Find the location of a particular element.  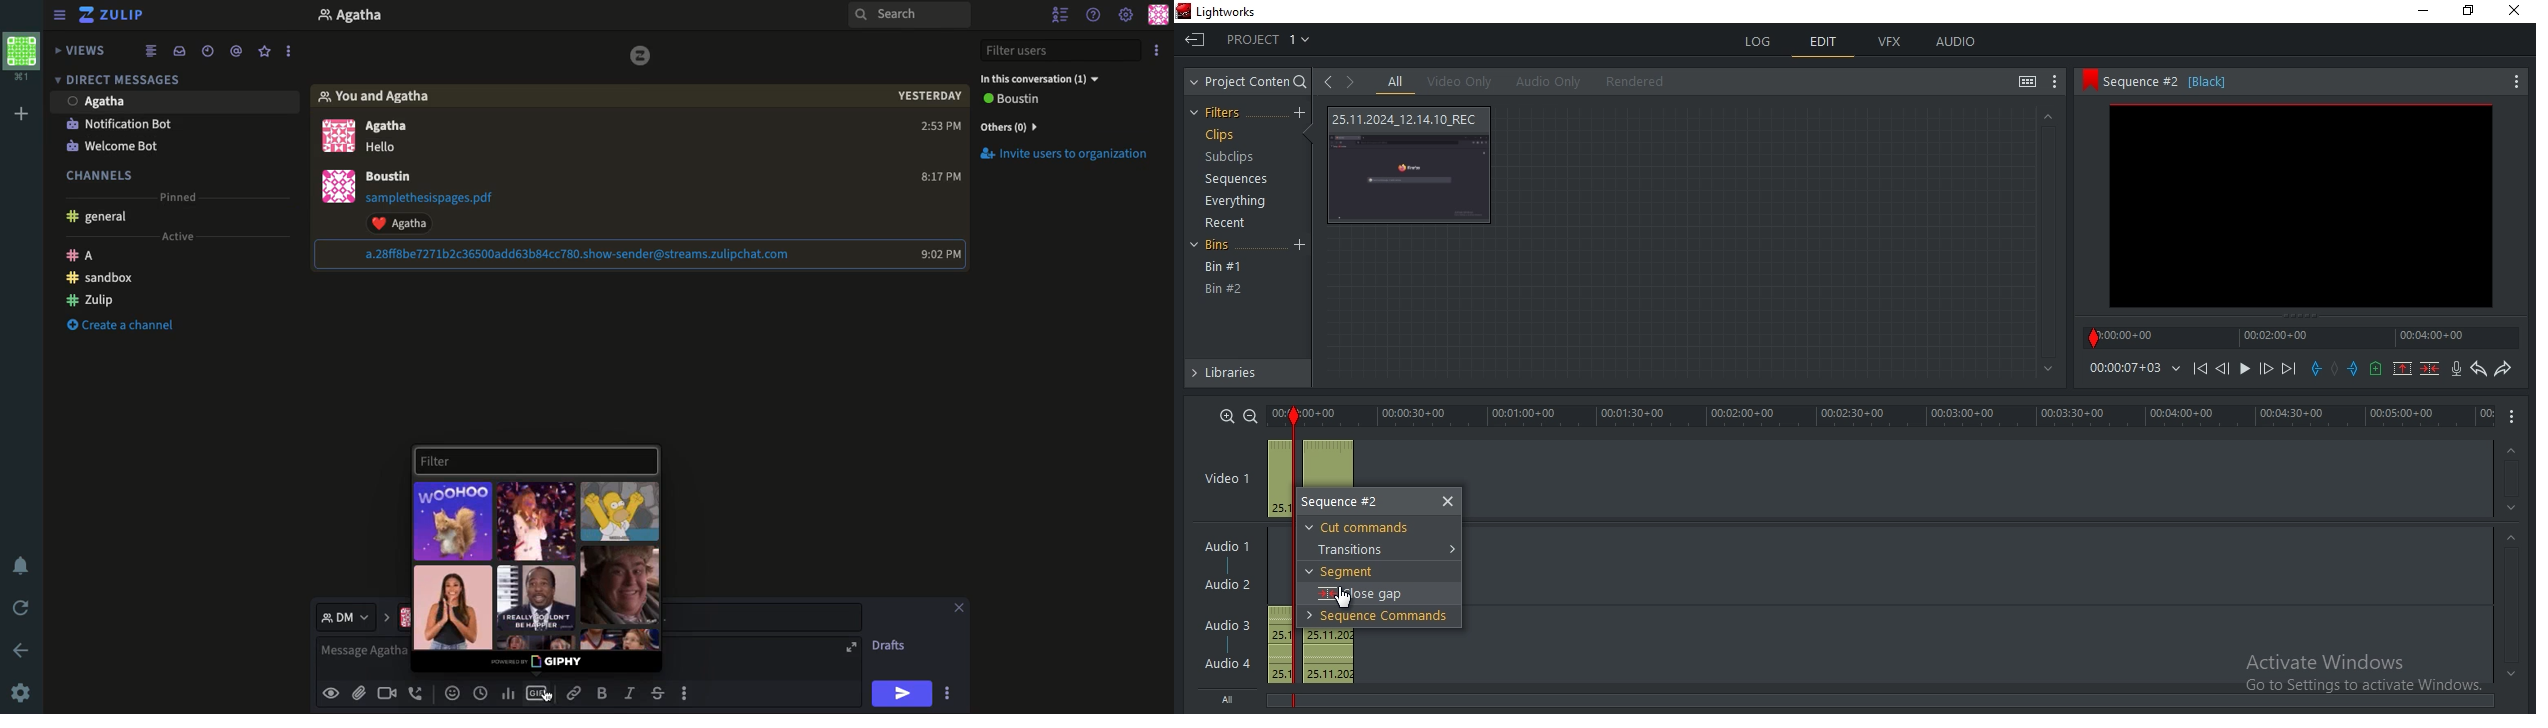

Hide user list is located at coordinates (1058, 15).